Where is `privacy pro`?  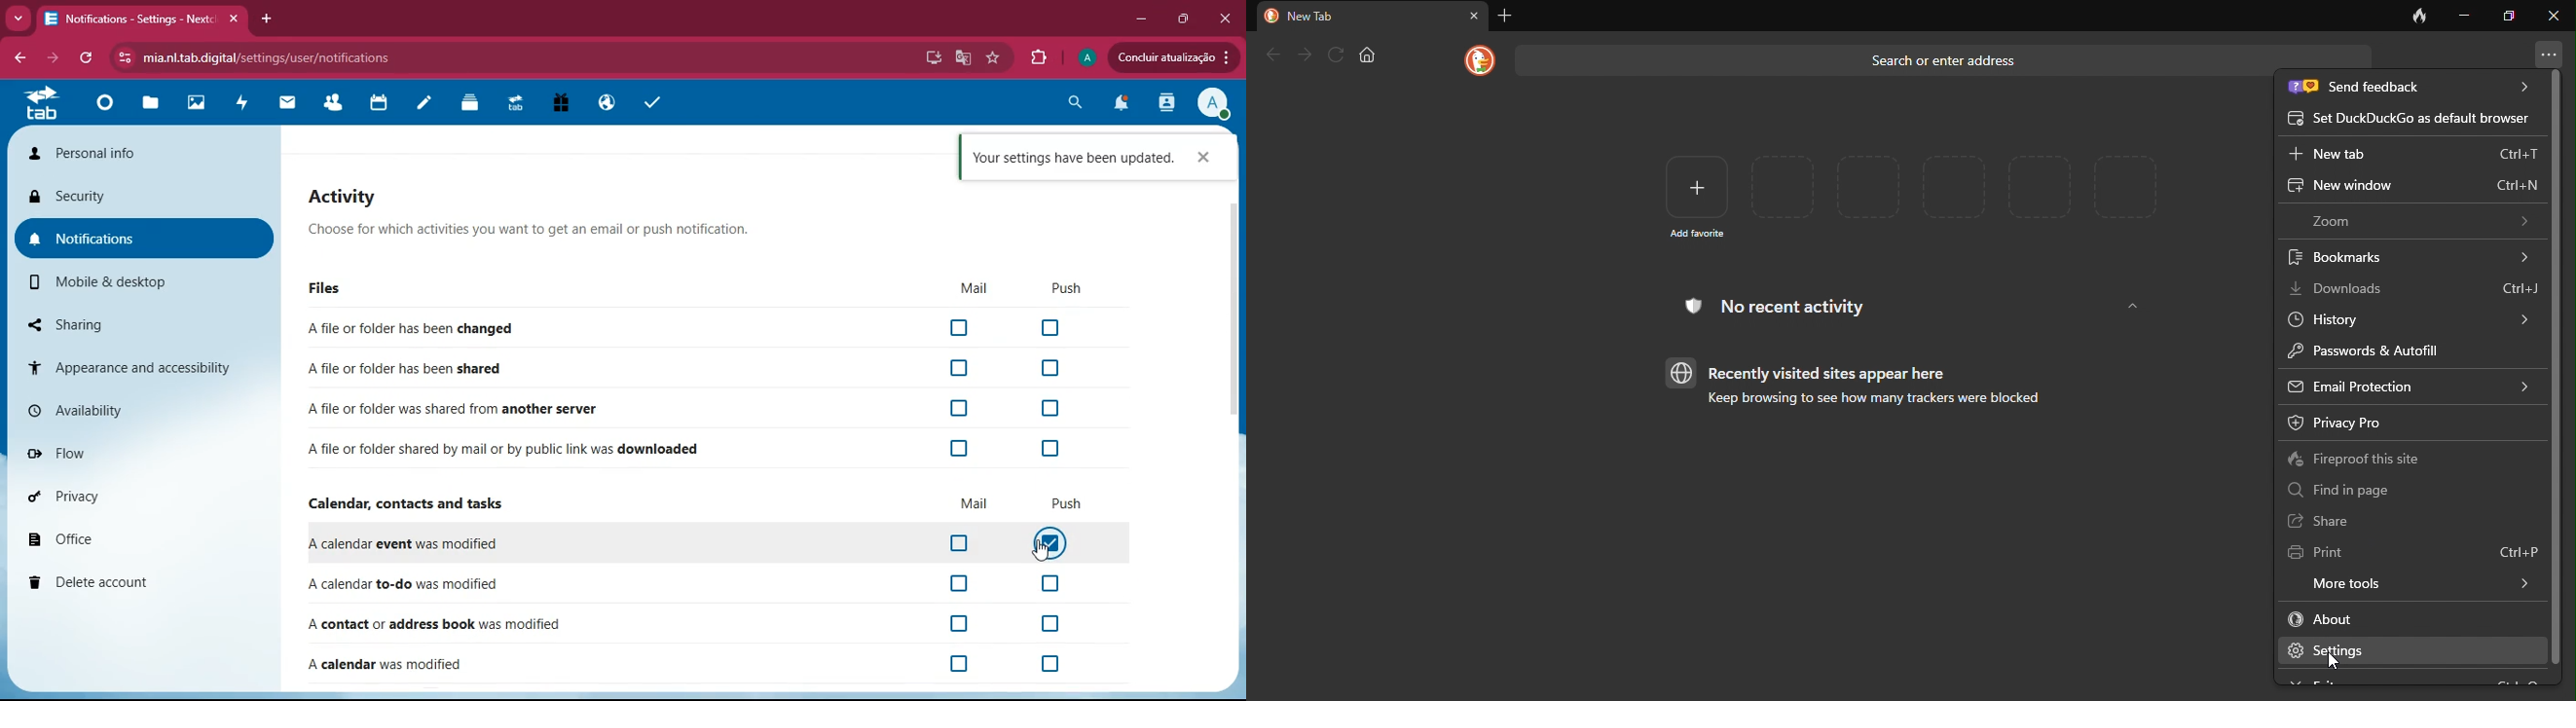 privacy pro is located at coordinates (2378, 422).